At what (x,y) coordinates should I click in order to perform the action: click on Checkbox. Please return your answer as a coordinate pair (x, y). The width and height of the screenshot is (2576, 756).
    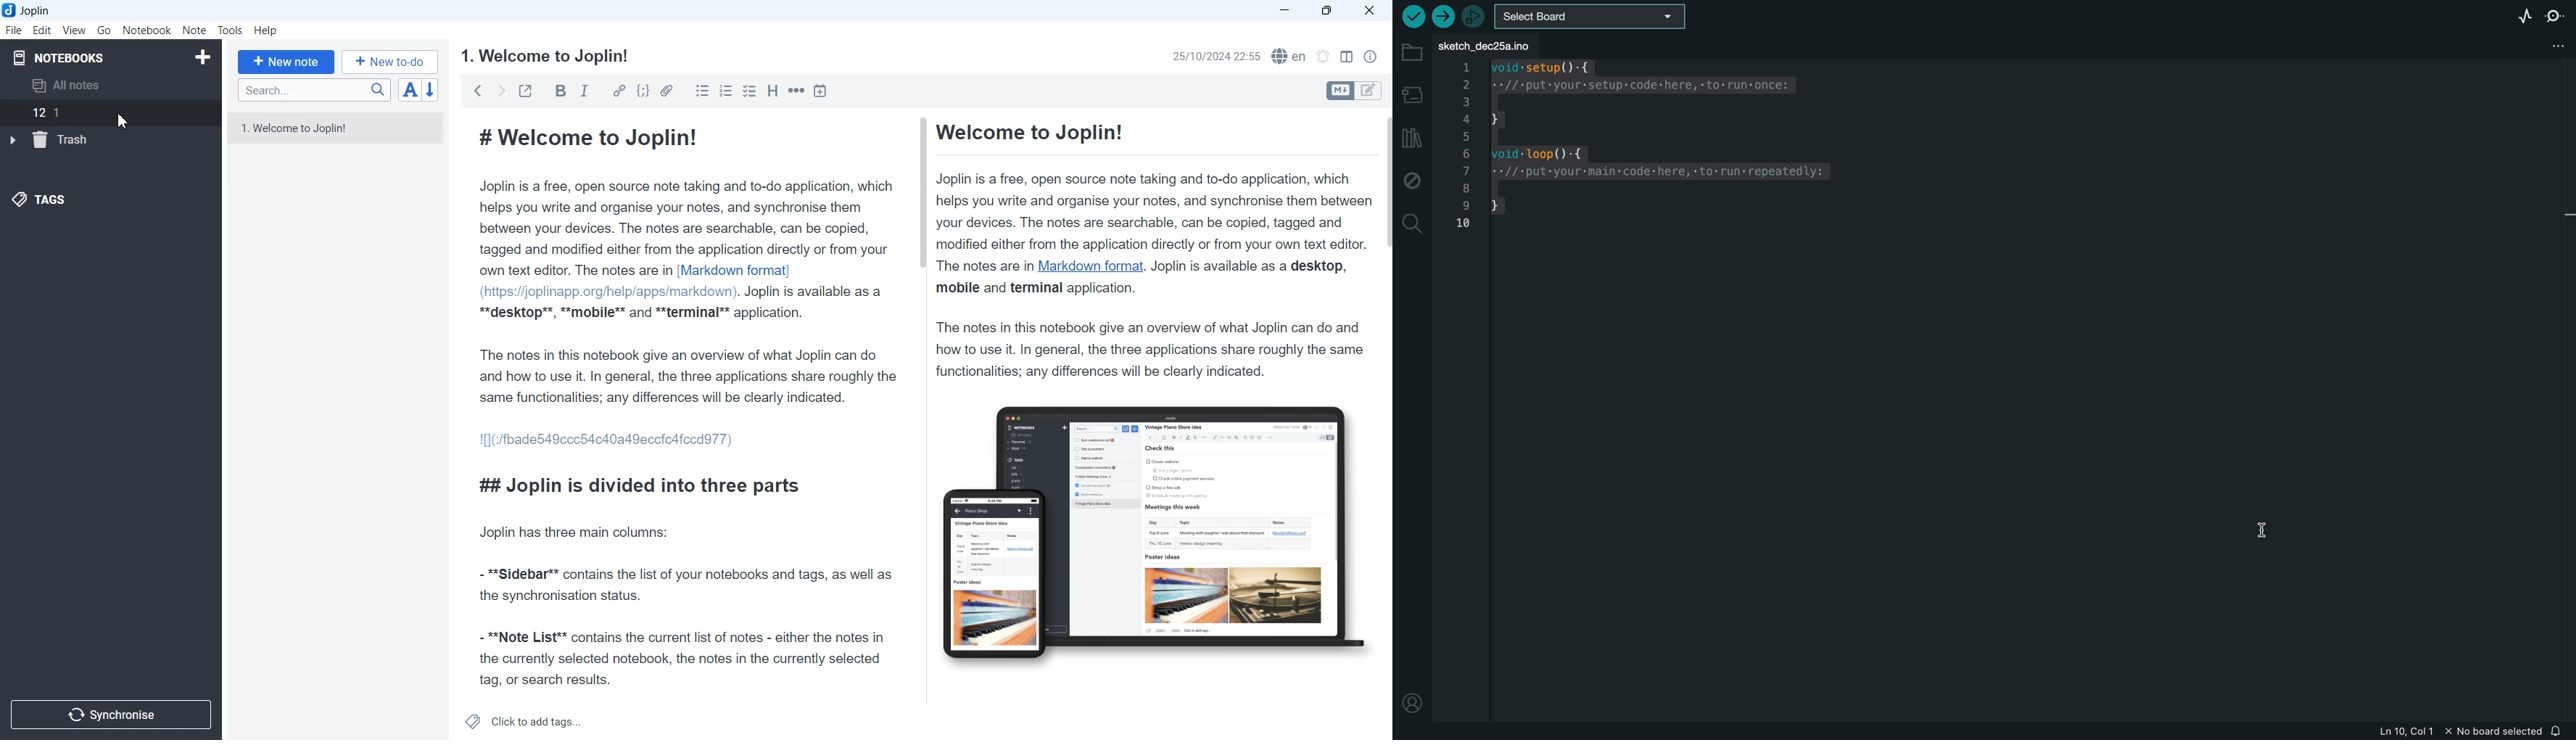
    Looking at the image, I should click on (754, 90).